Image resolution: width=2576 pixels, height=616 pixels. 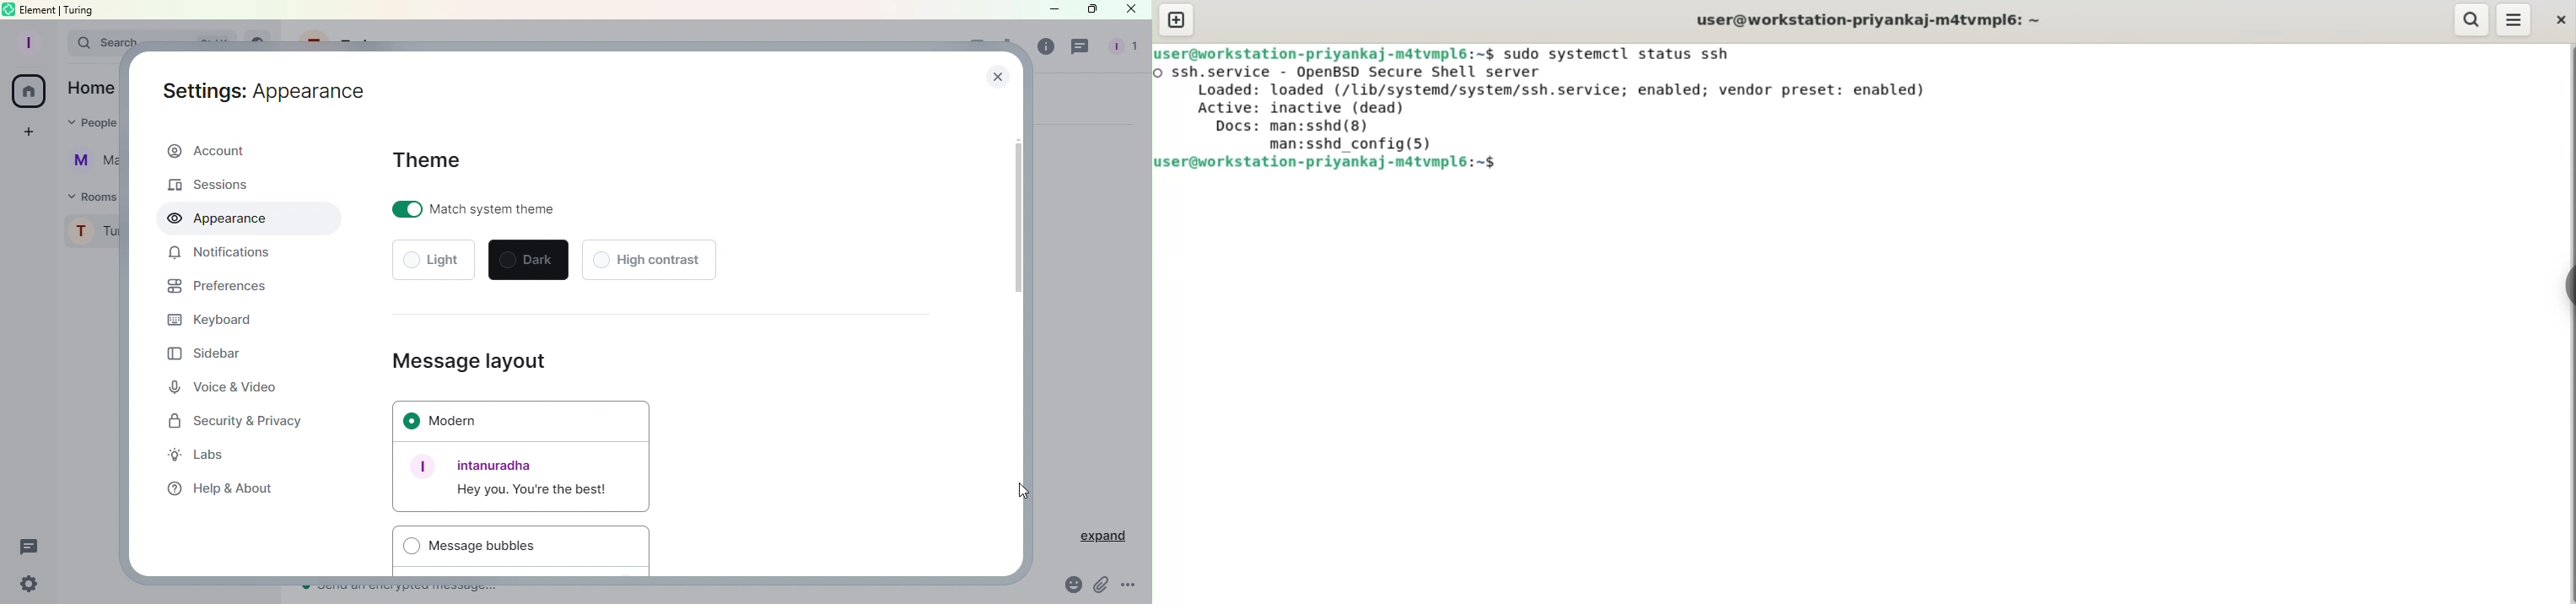 I want to click on Minimize, so click(x=1048, y=8).